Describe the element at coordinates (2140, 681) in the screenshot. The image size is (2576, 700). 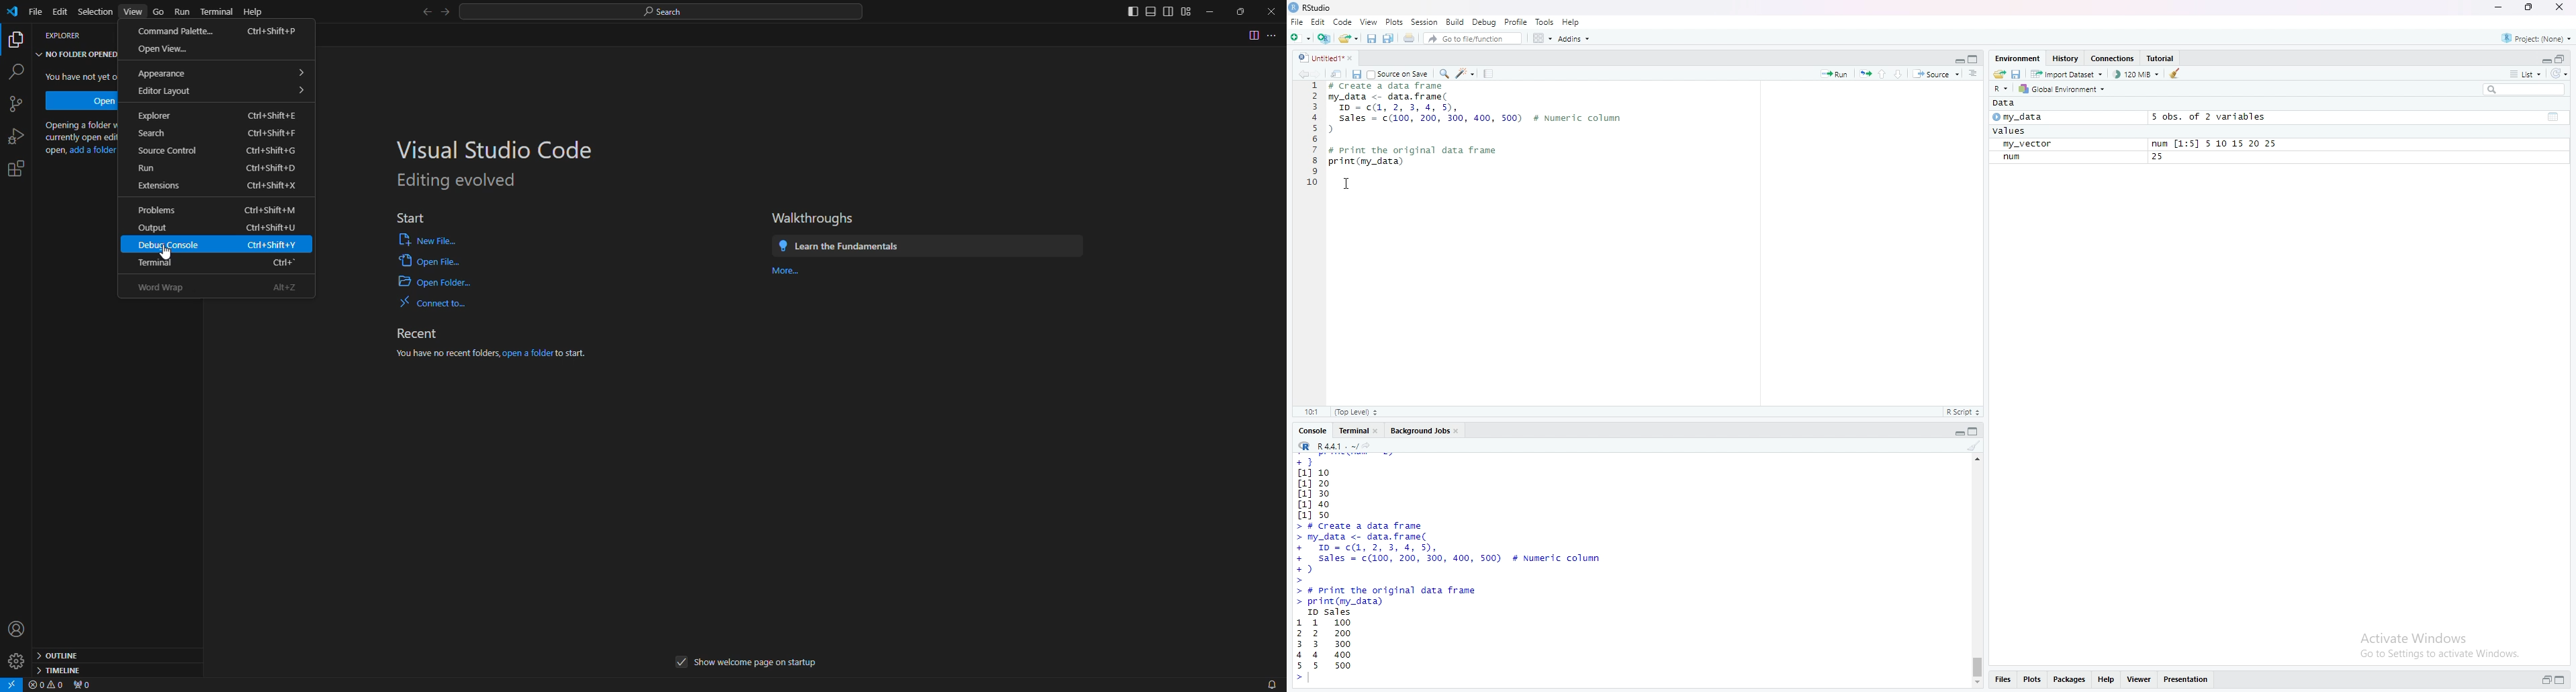
I see `viewer` at that location.